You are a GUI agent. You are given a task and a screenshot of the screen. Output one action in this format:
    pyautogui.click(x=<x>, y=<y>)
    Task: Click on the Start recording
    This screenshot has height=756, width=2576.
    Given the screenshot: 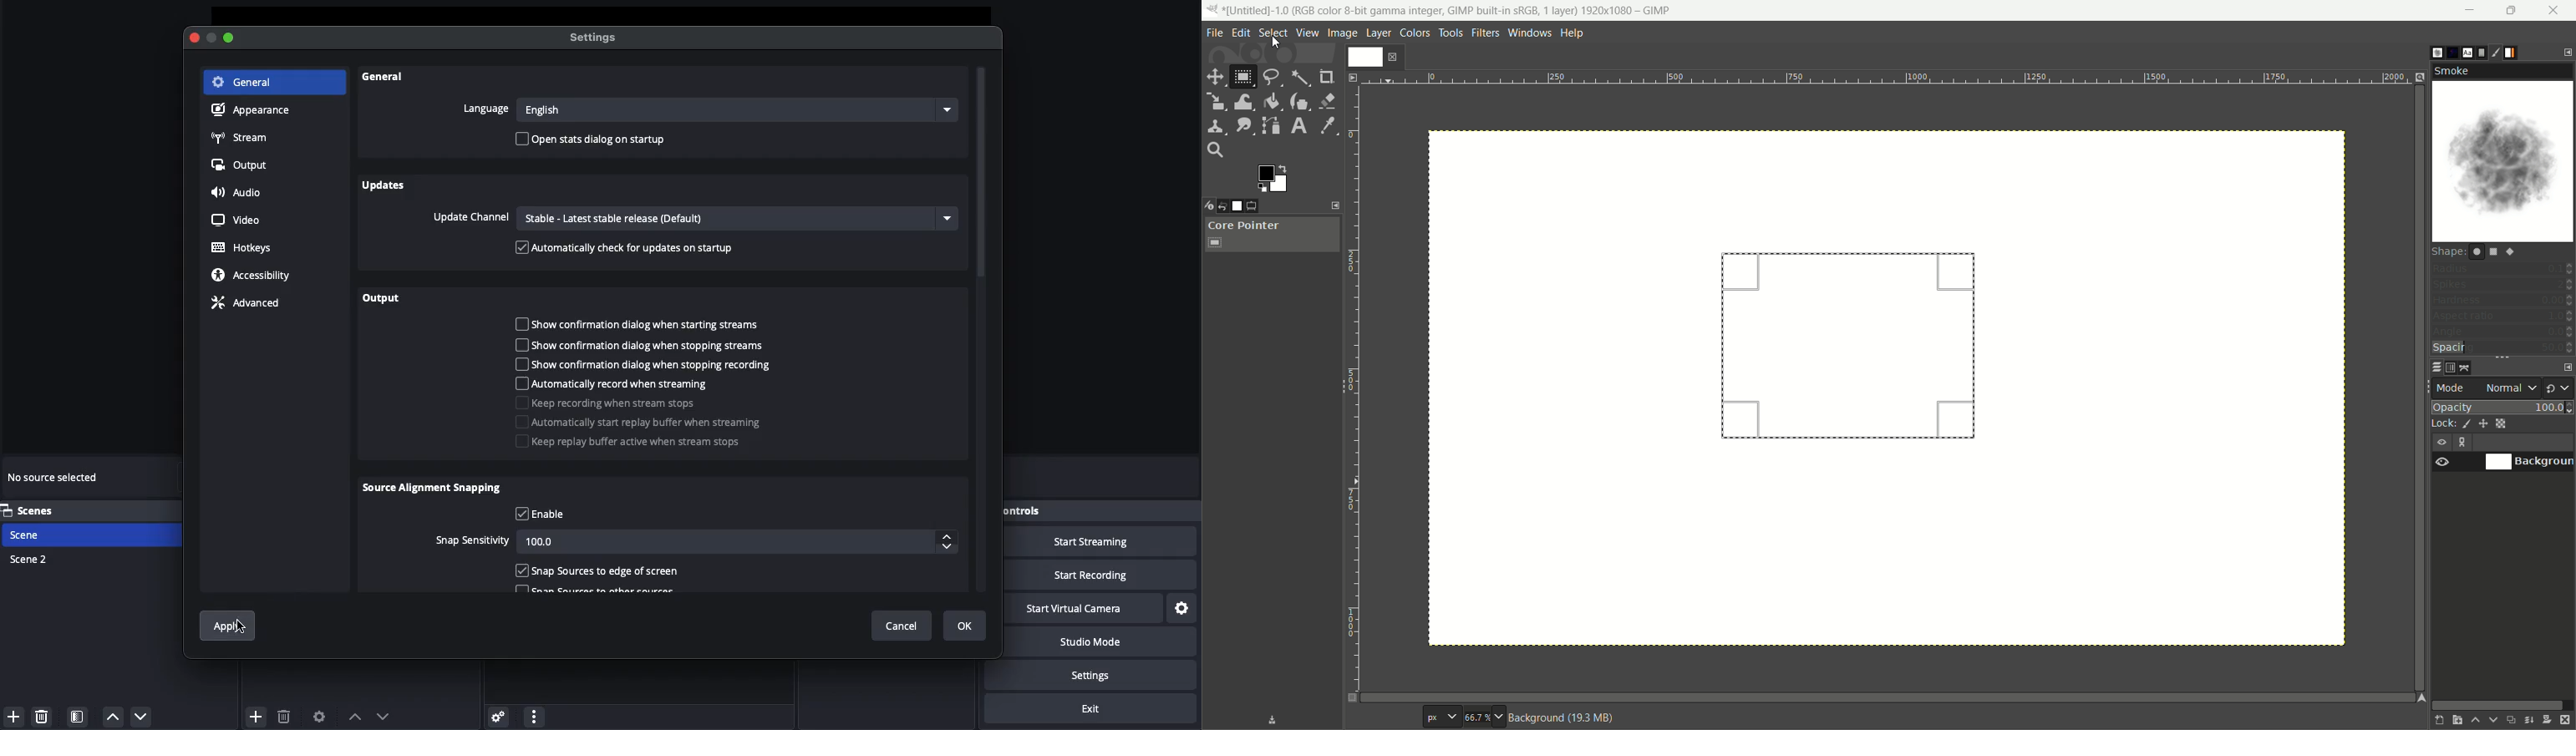 What is the action you would take?
    pyautogui.click(x=1111, y=575)
    